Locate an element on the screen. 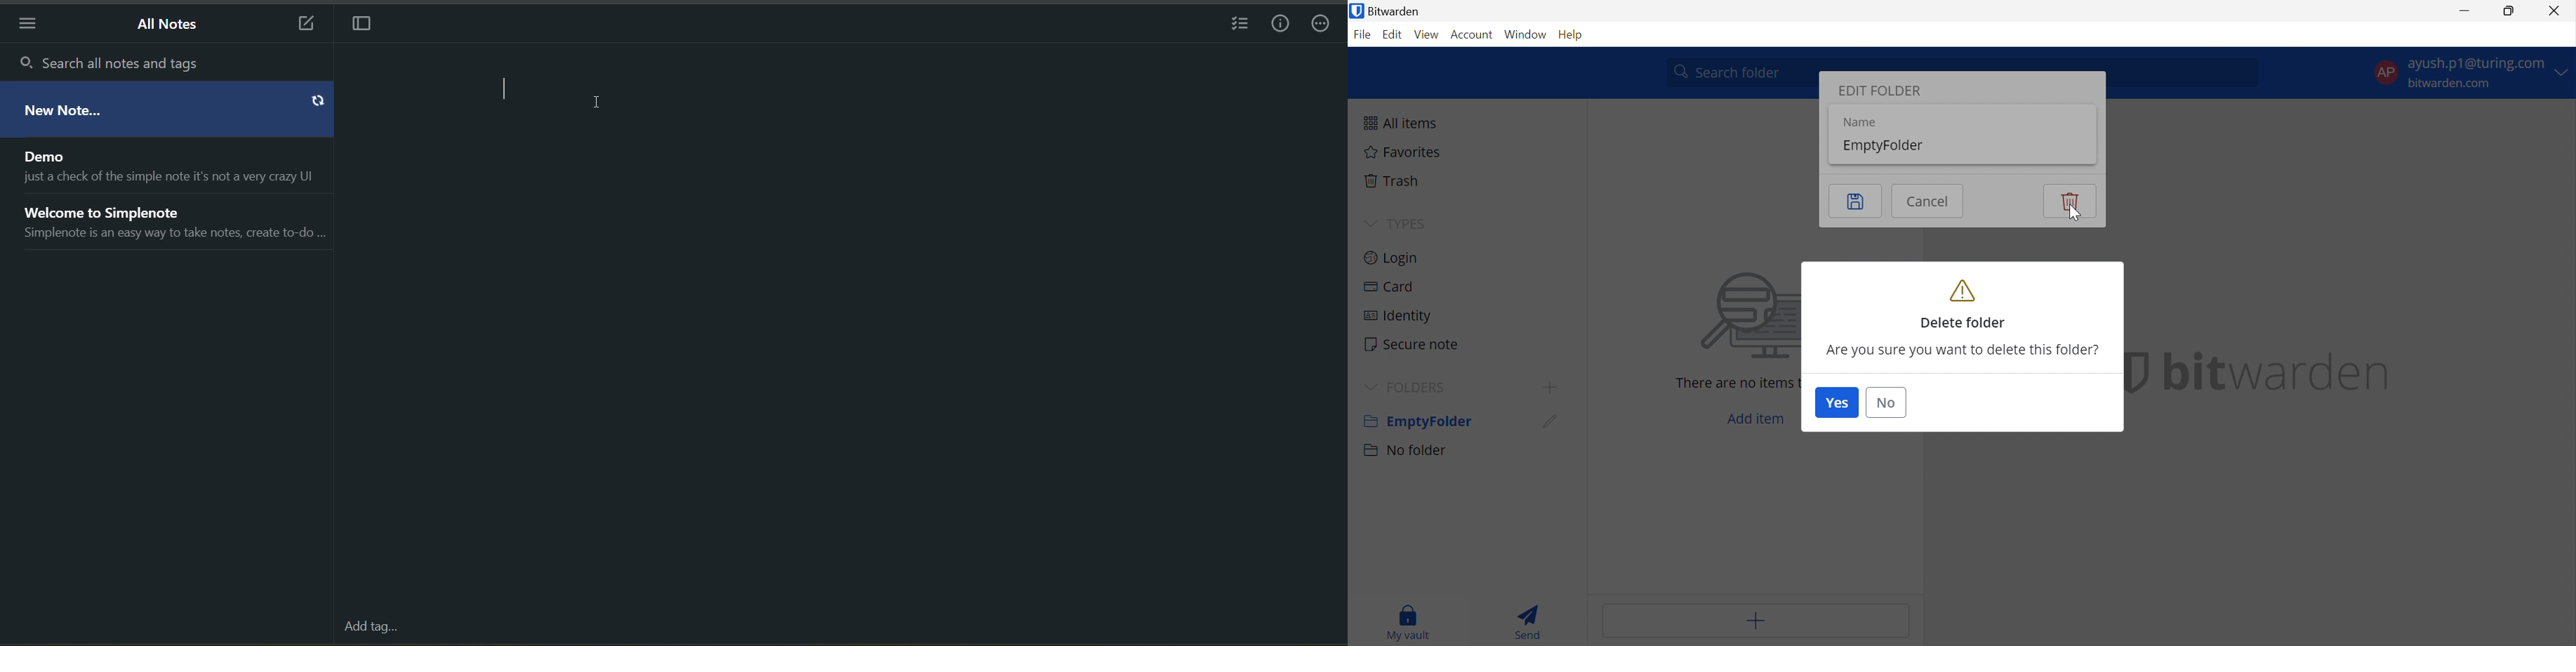 The image size is (2576, 672). toggle focus mode is located at coordinates (362, 25).